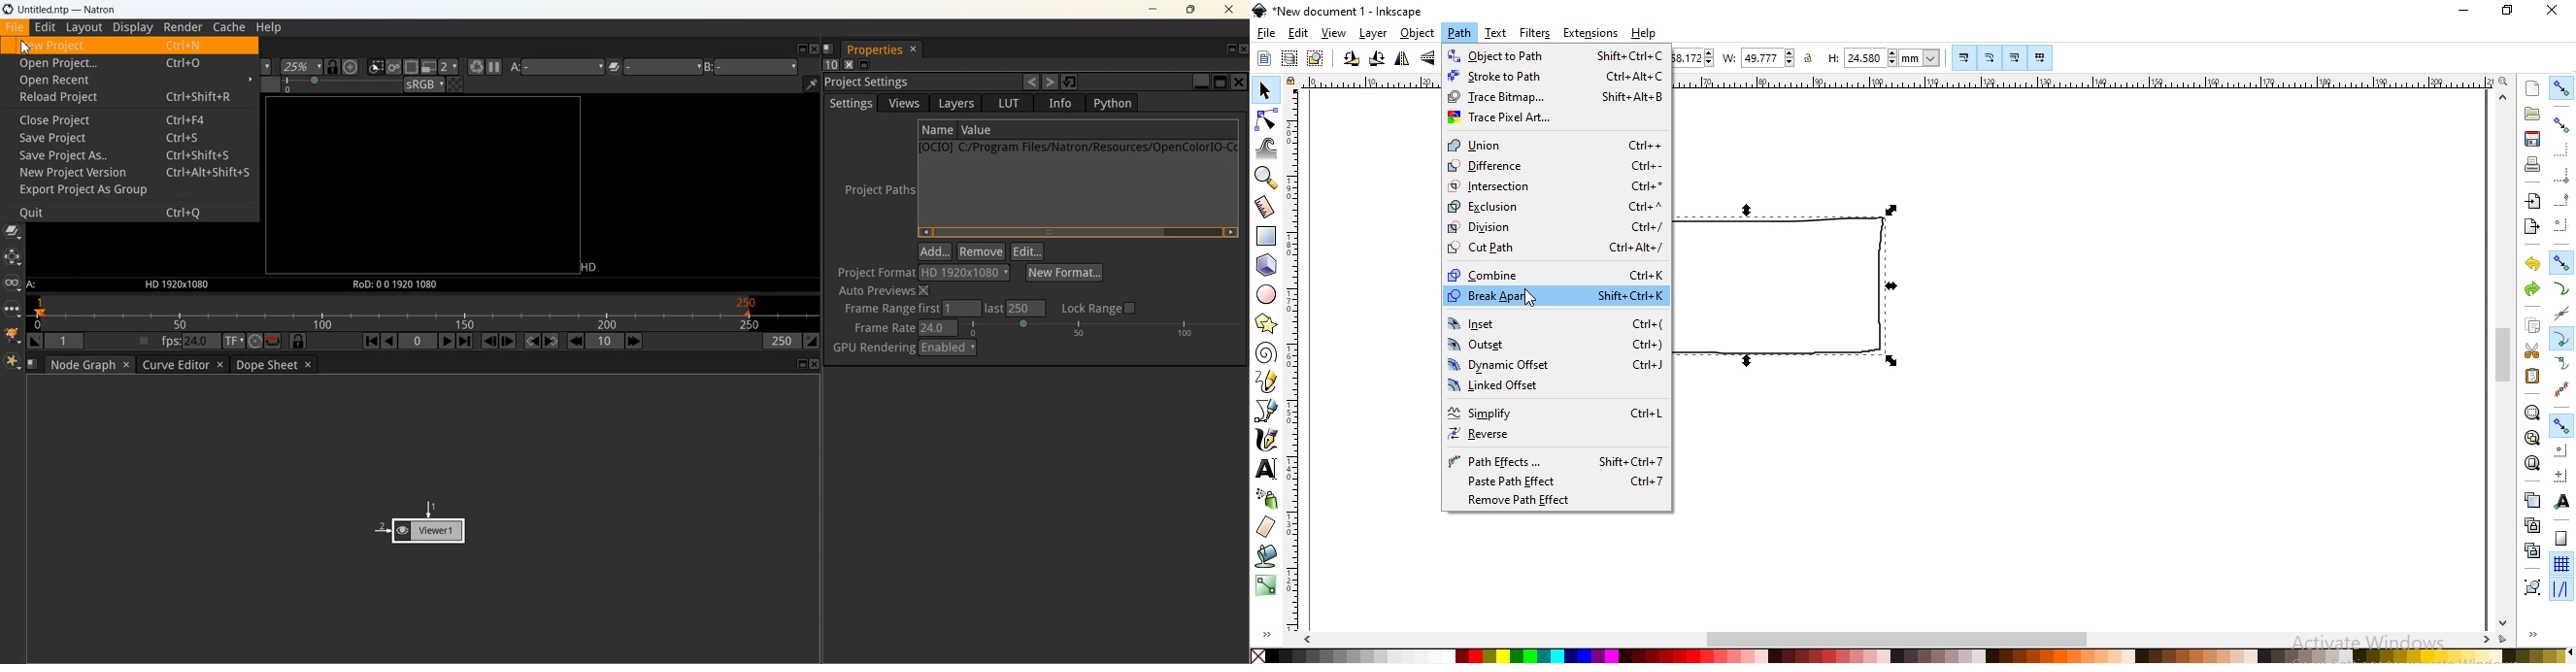 This screenshot has height=672, width=2576. What do you see at coordinates (1267, 120) in the screenshot?
I see `edit paths by nodes` at bounding box center [1267, 120].